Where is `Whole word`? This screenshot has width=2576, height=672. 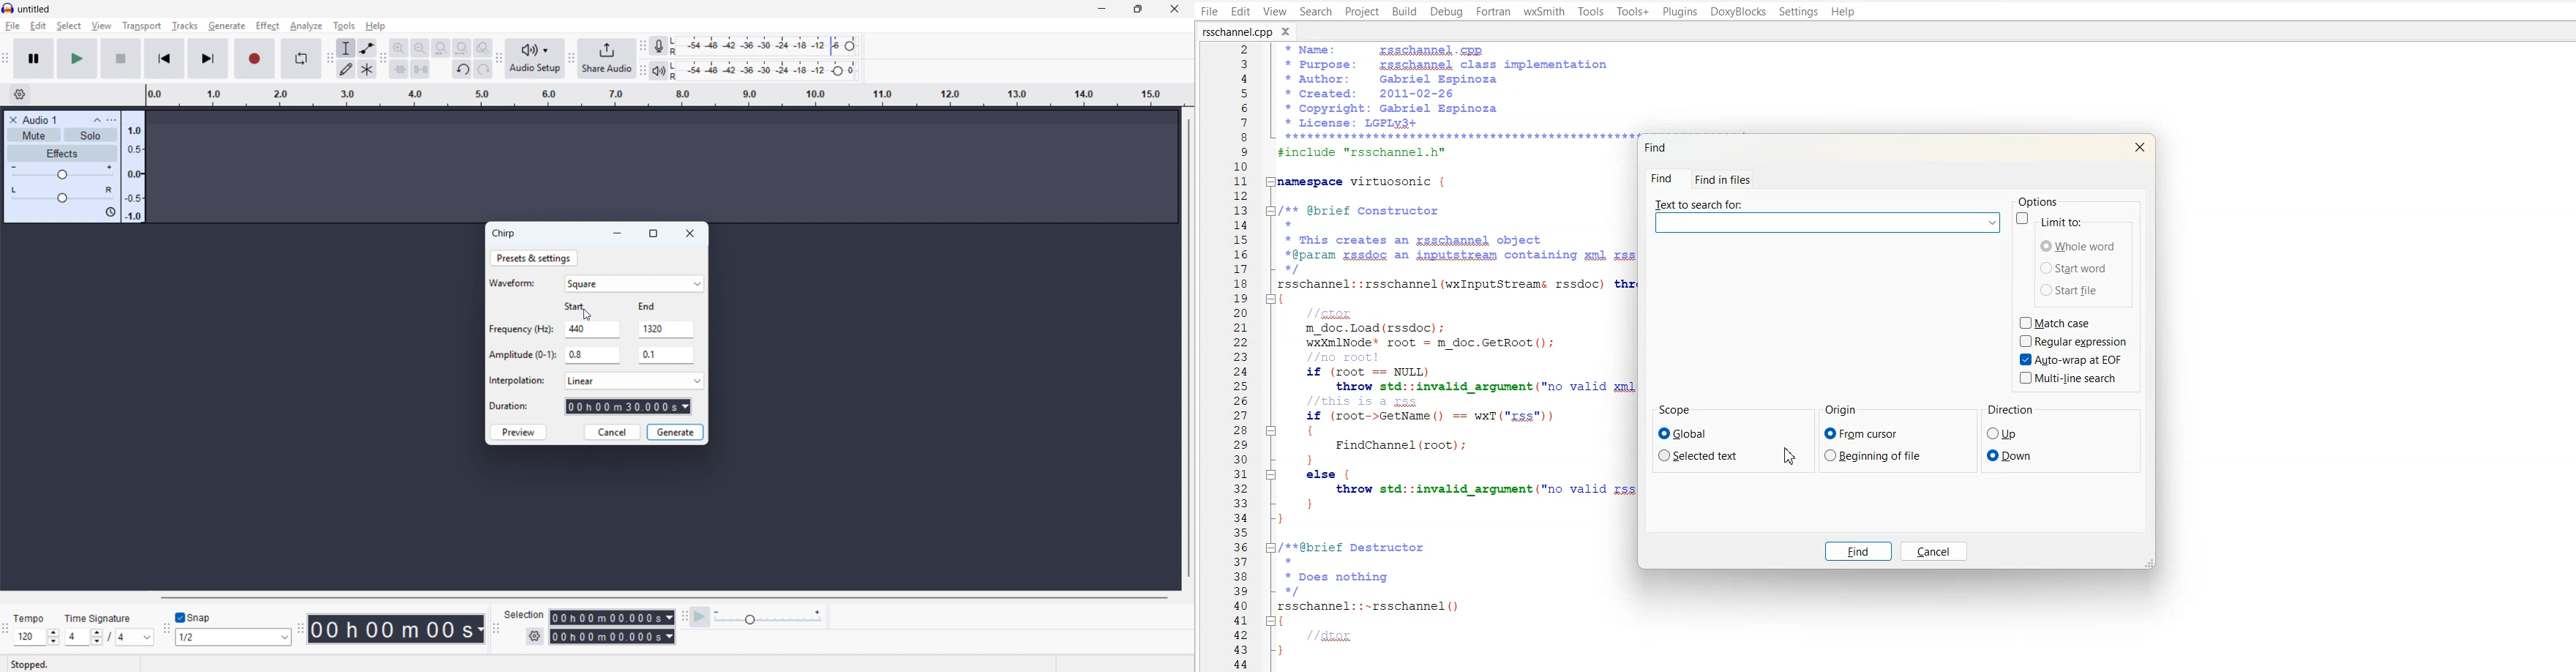
Whole word is located at coordinates (2079, 245).